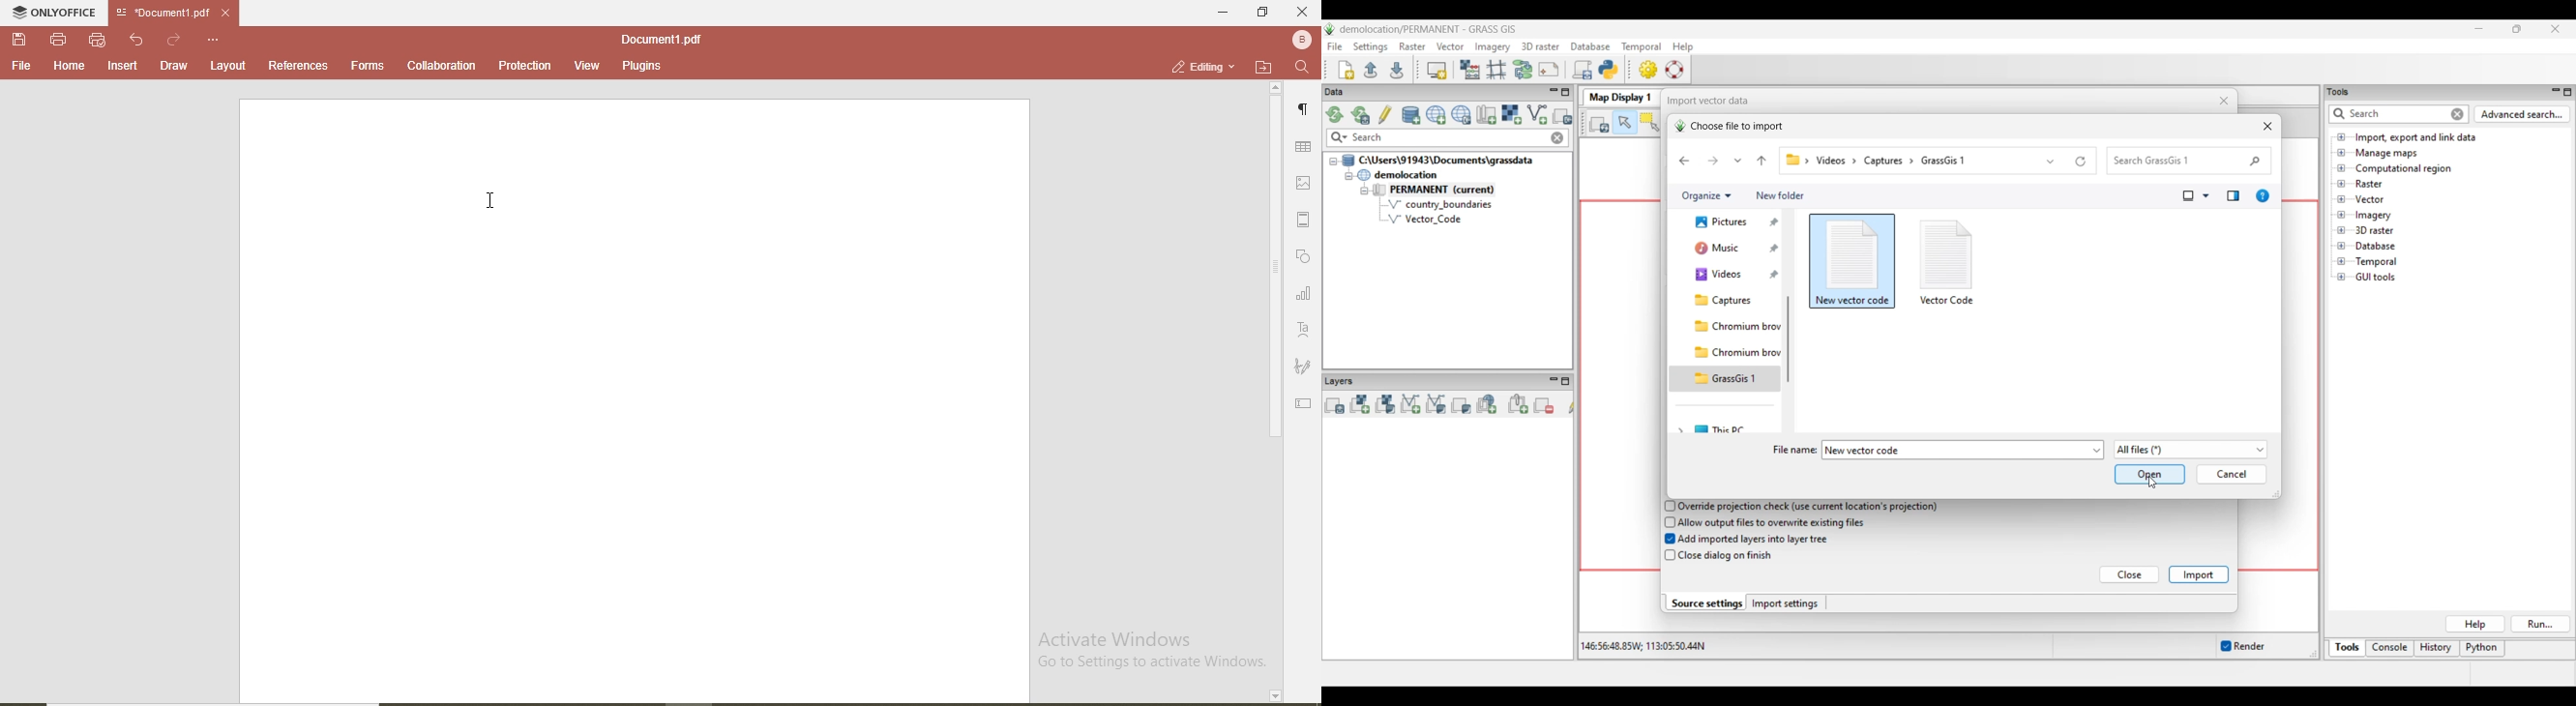  Describe the element at coordinates (16, 38) in the screenshot. I see `save` at that location.